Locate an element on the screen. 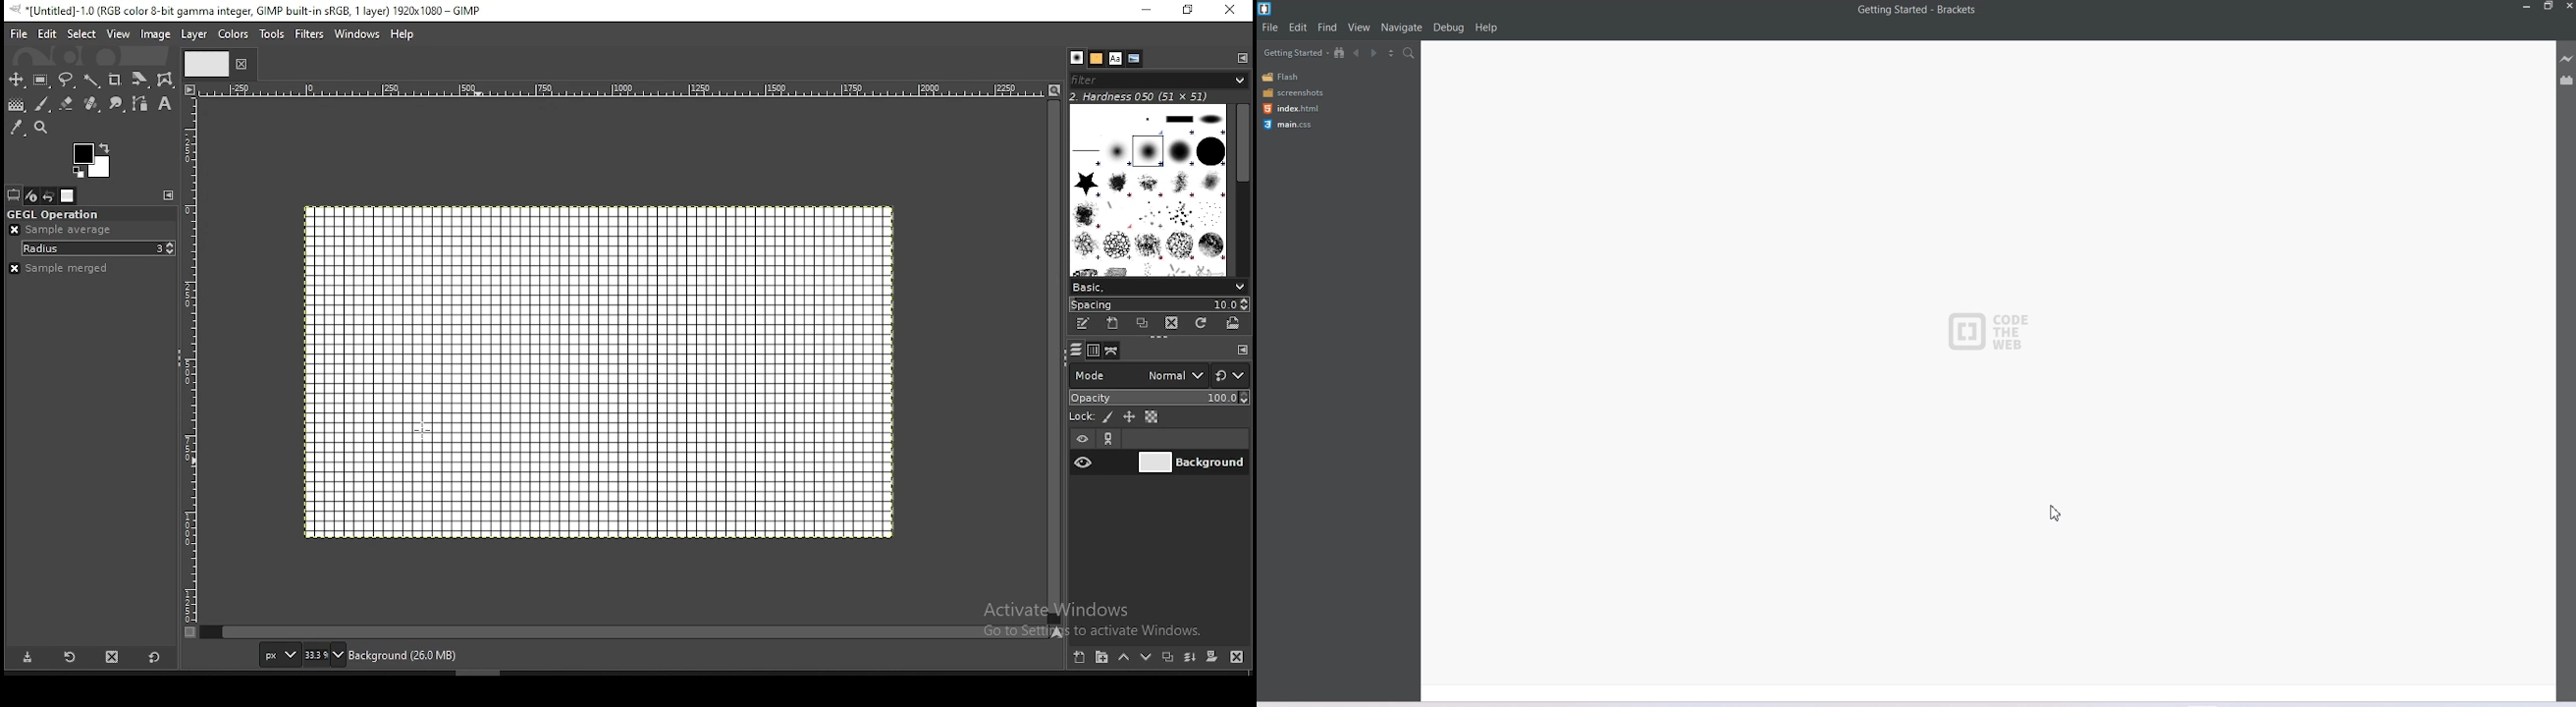  index.html is located at coordinates (1291, 109).